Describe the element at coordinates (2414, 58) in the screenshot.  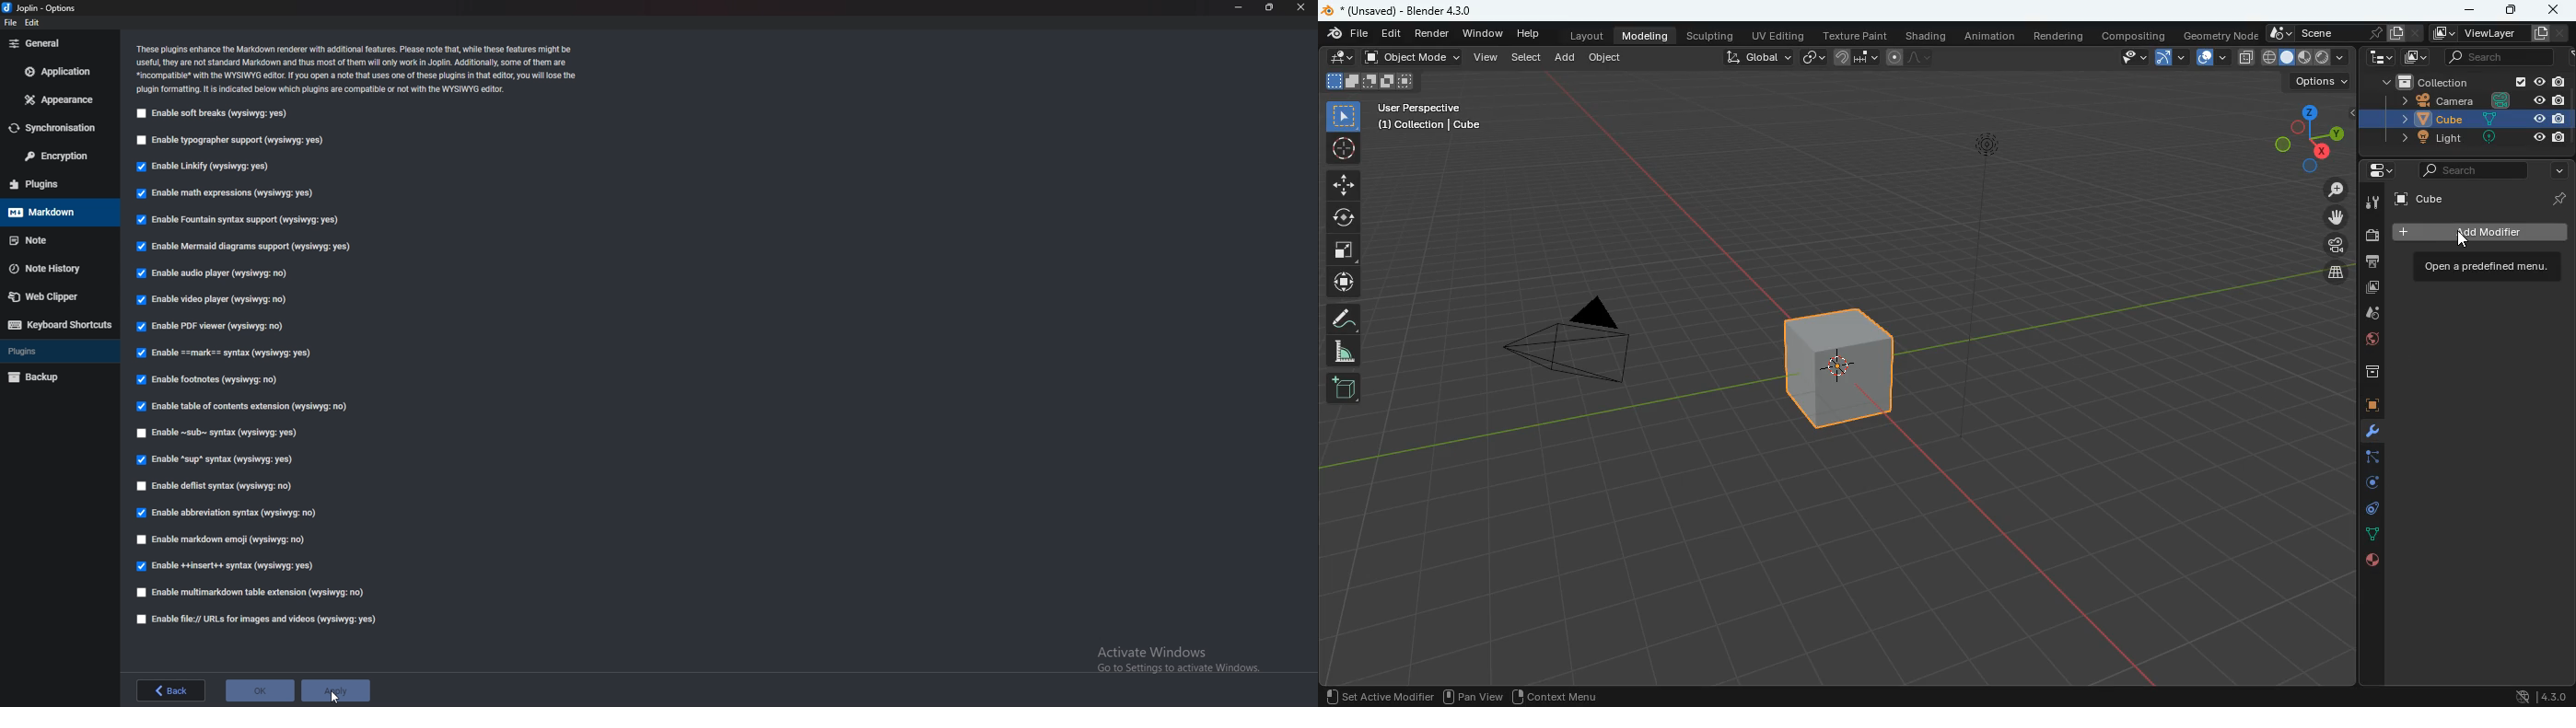
I see `image` at that location.